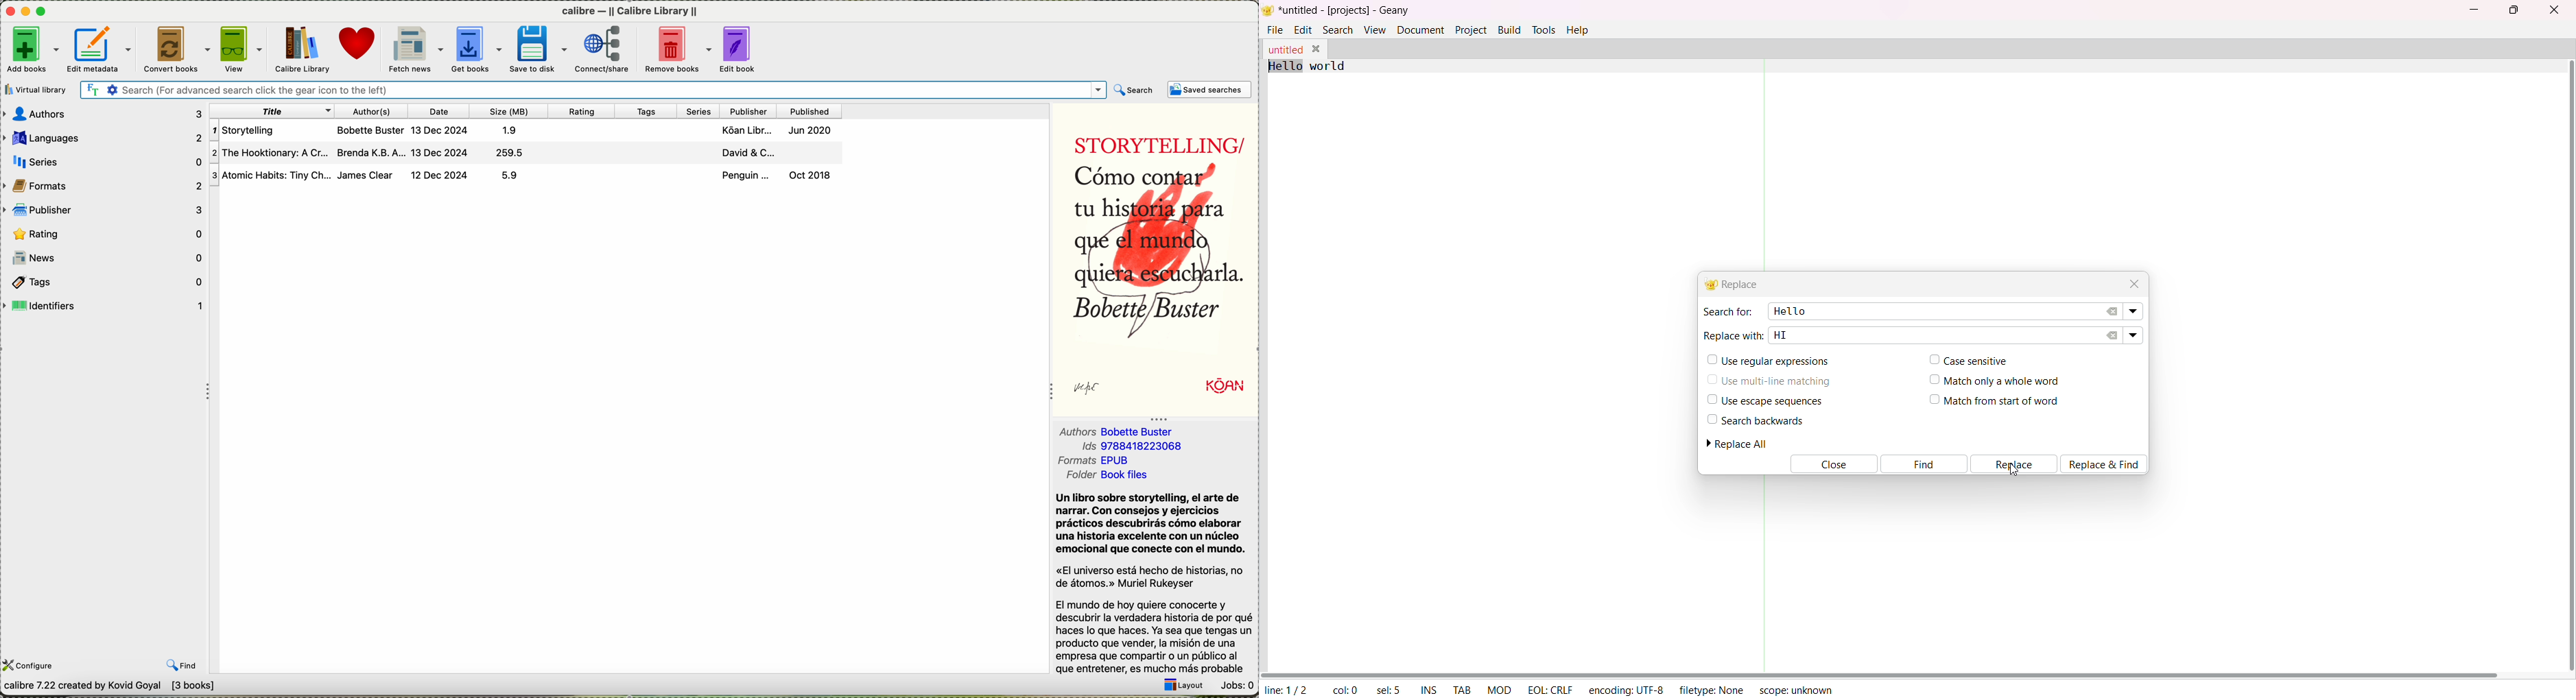 Image resolution: width=2576 pixels, height=700 pixels. Describe the element at coordinates (701, 111) in the screenshot. I see `series` at that location.